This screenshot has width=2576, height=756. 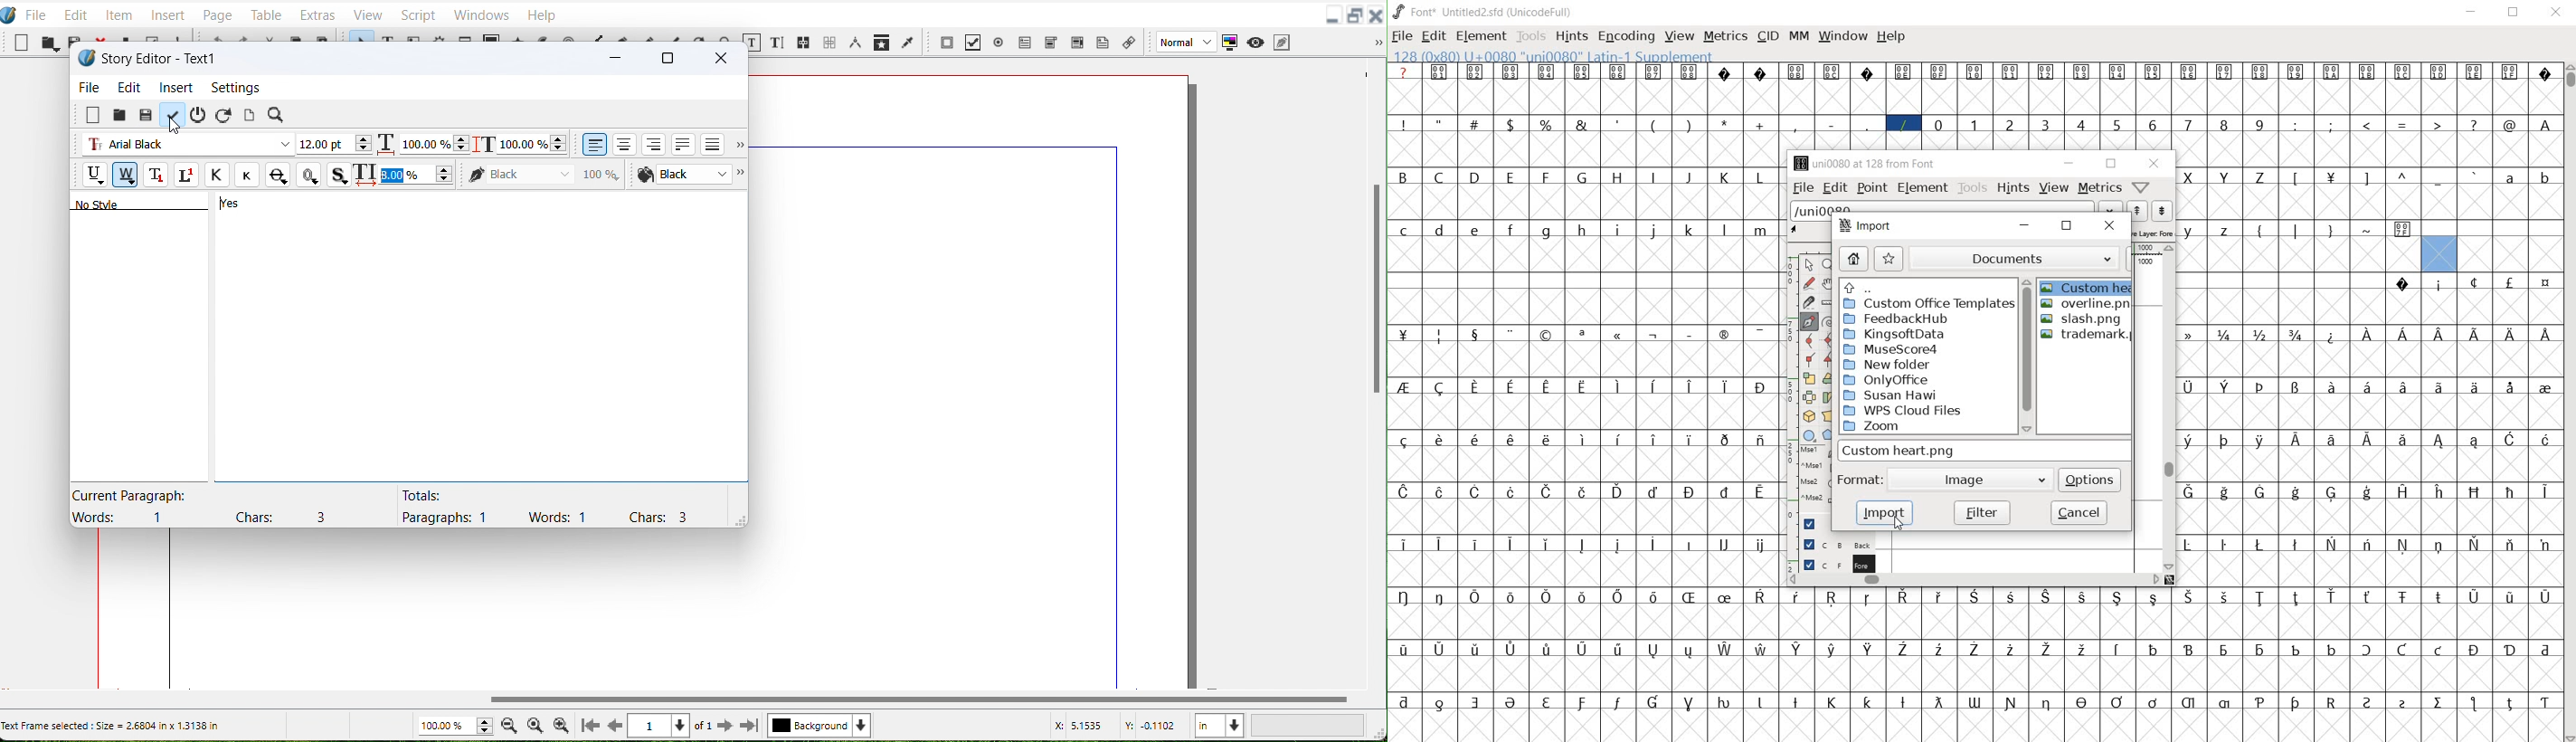 I want to click on Zoom adjuster, so click(x=454, y=726).